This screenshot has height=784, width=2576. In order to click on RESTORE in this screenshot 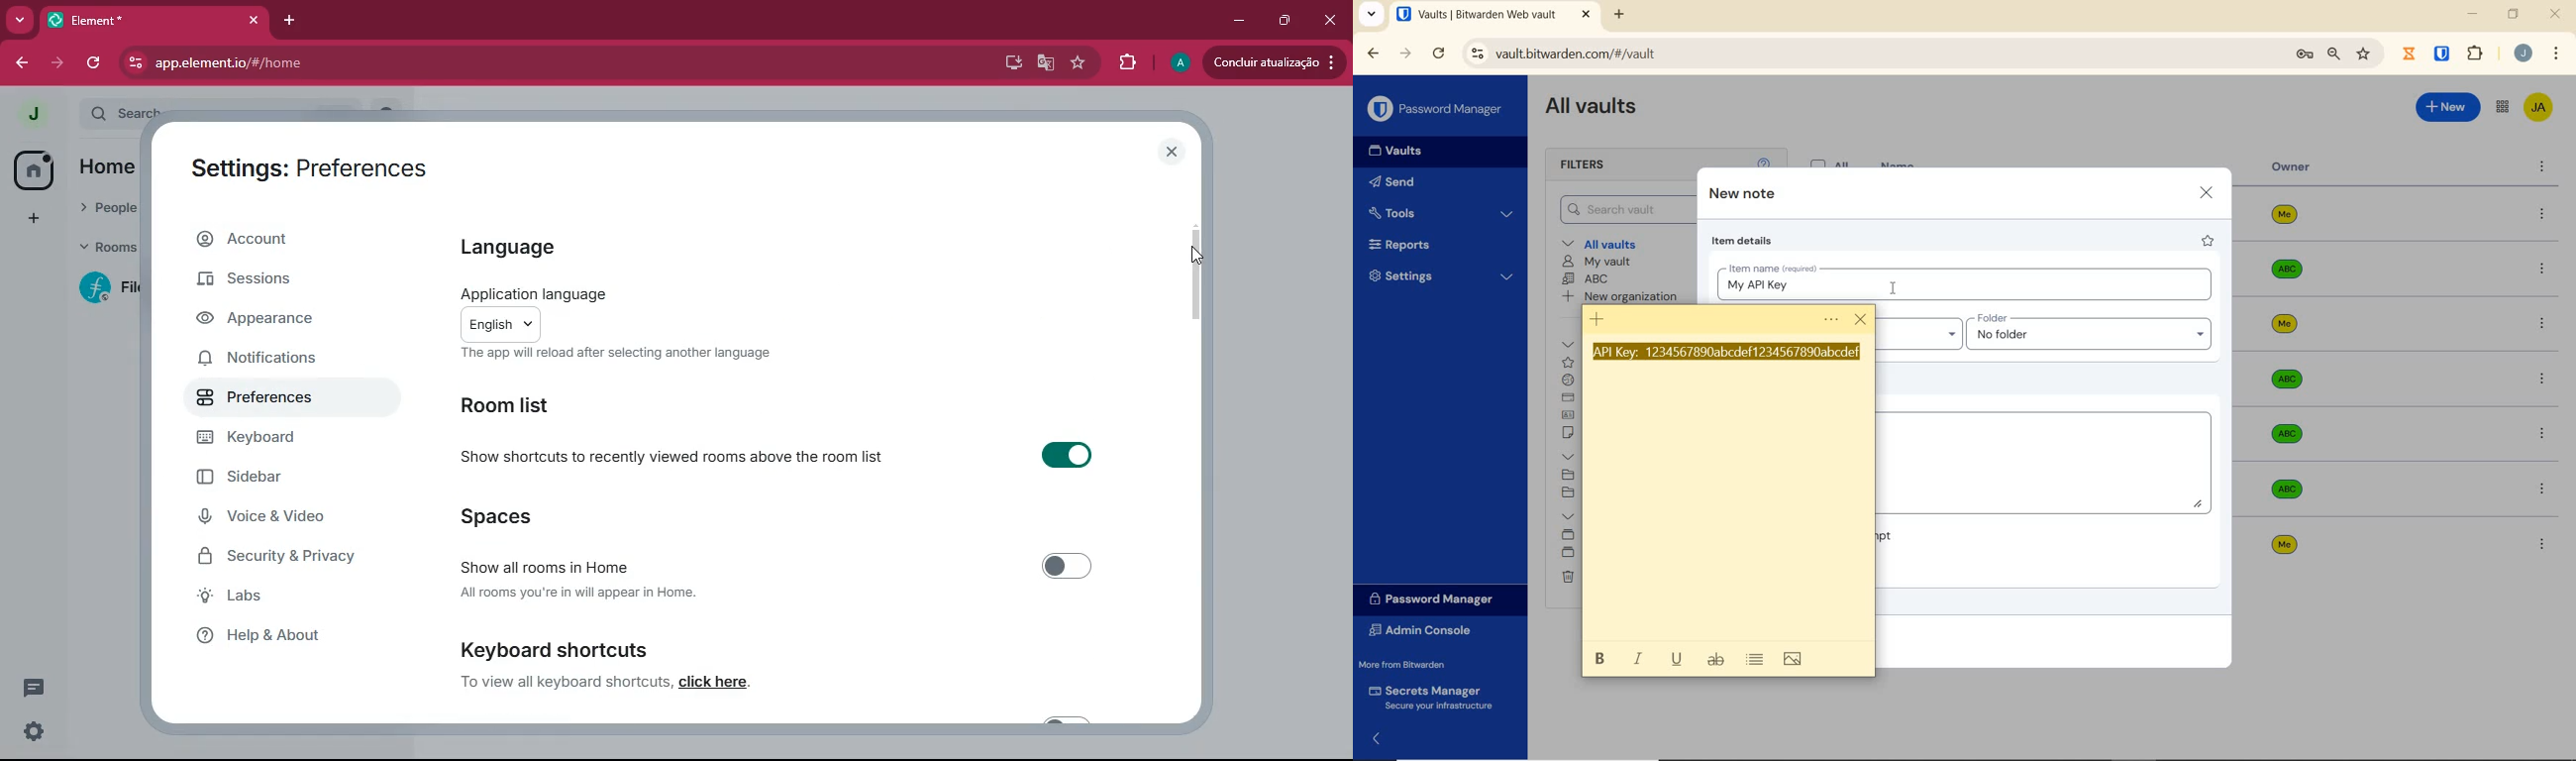, I will do `click(2513, 16)`.